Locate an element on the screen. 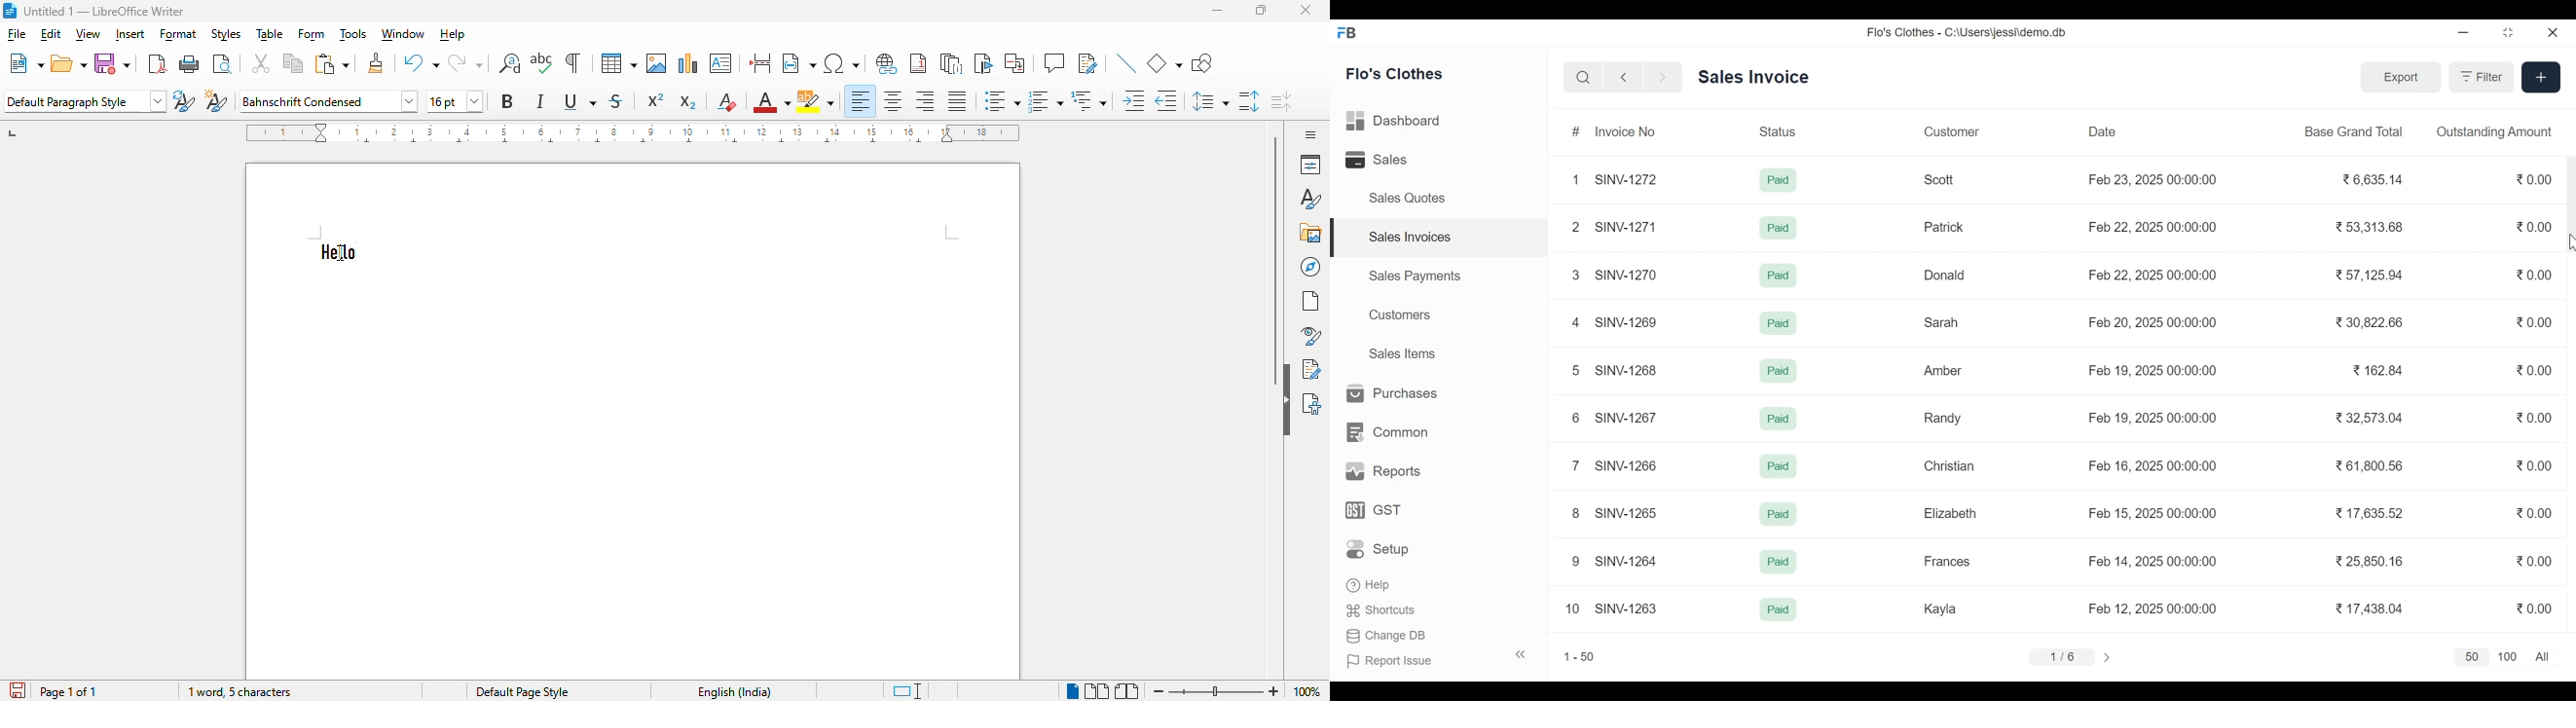  increase paragraph spacing is located at coordinates (1248, 101).